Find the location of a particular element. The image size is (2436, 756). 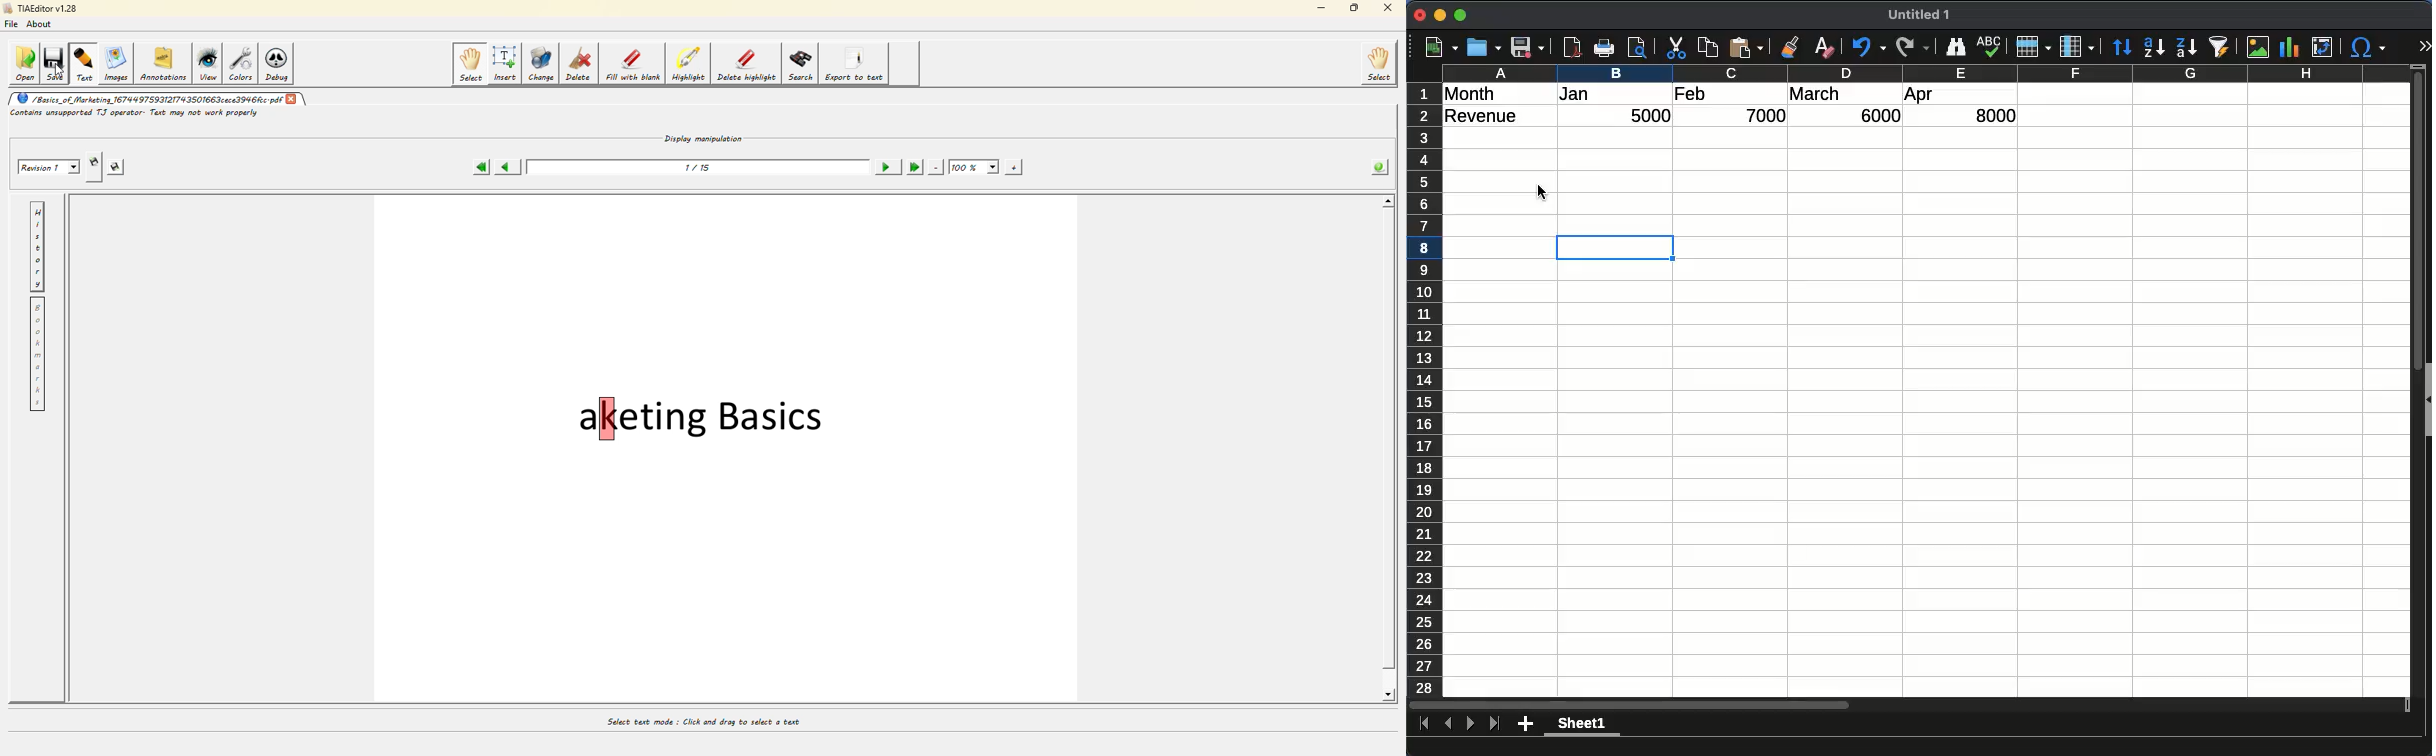

march is located at coordinates (1816, 93).